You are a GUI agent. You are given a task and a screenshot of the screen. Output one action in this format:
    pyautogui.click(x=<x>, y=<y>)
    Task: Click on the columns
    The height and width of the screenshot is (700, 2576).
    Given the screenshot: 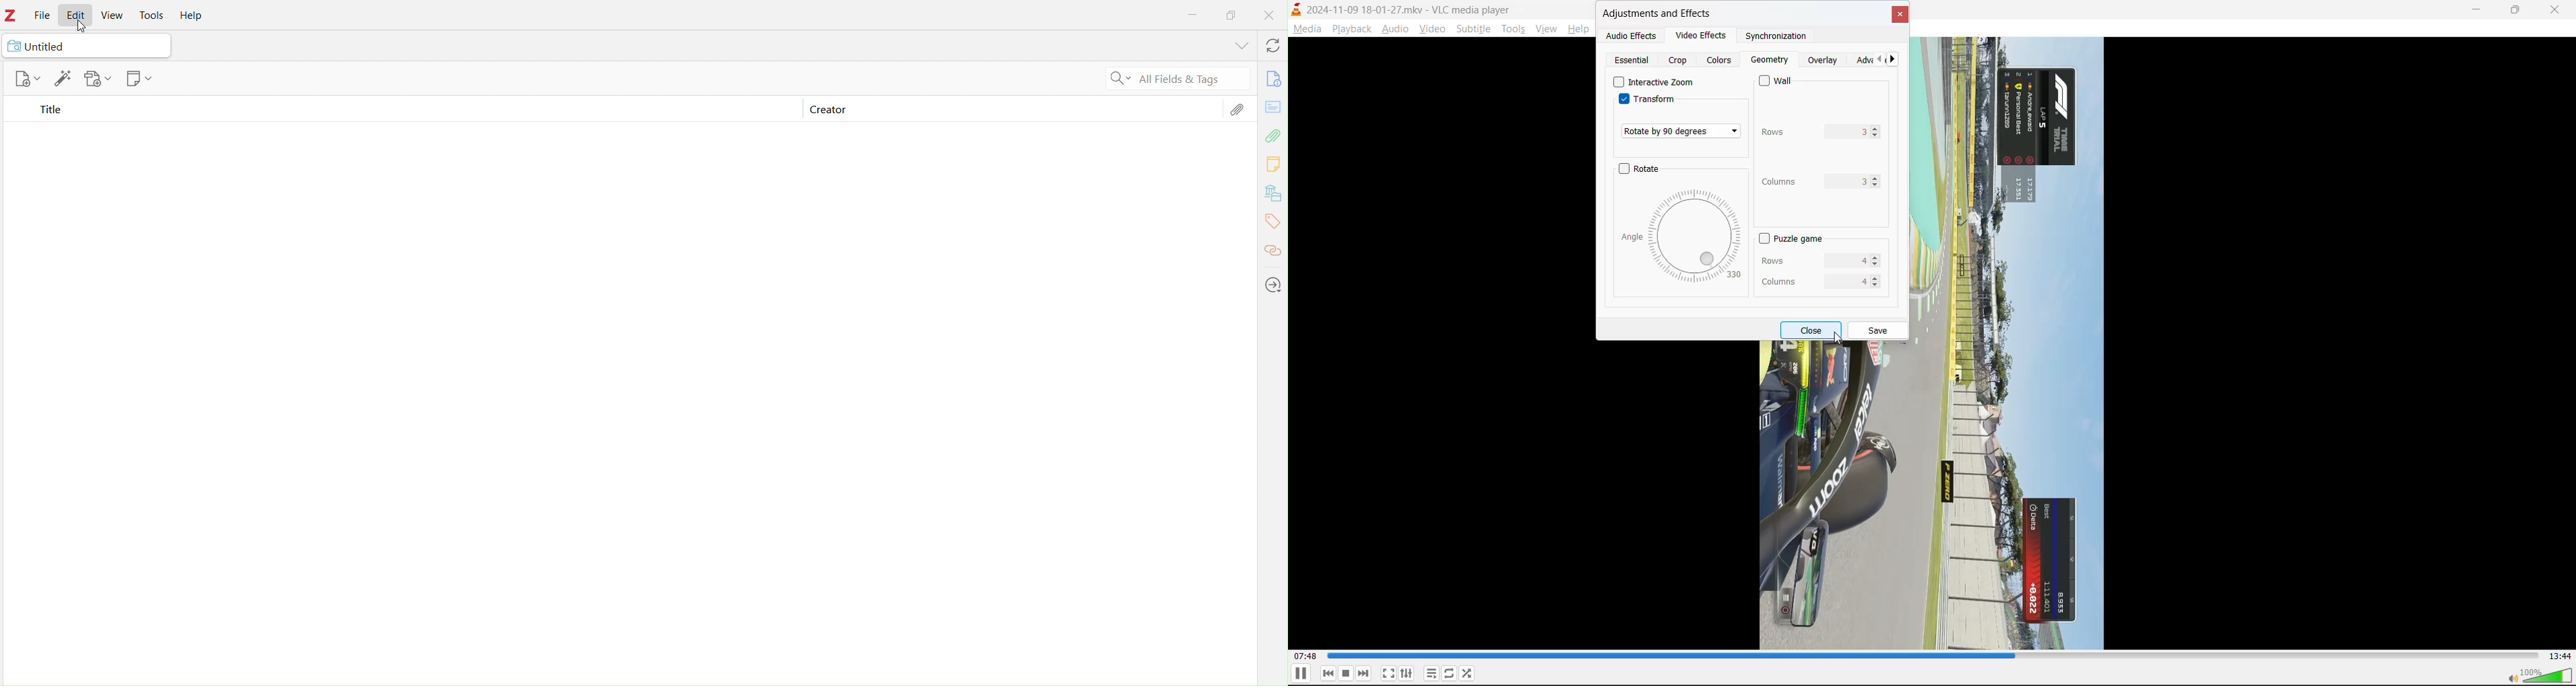 What is the action you would take?
    pyautogui.click(x=1813, y=184)
    